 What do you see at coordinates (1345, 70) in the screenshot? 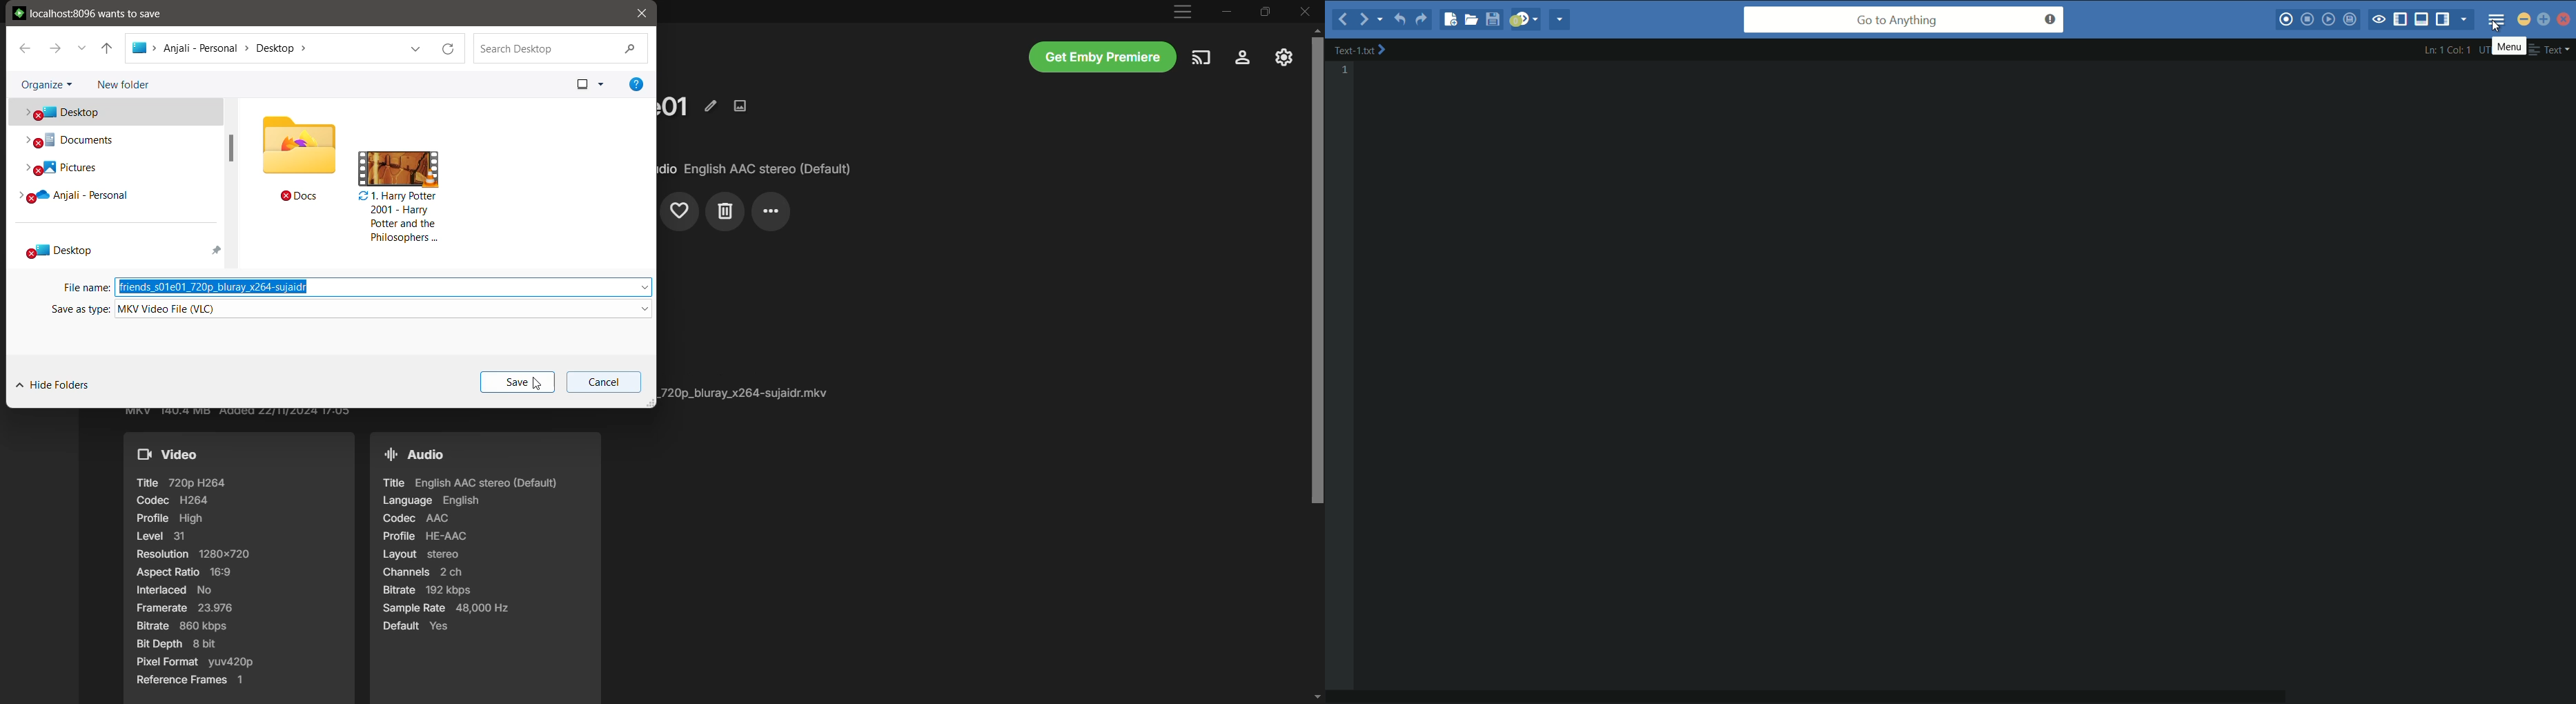
I see `line number` at bounding box center [1345, 70].